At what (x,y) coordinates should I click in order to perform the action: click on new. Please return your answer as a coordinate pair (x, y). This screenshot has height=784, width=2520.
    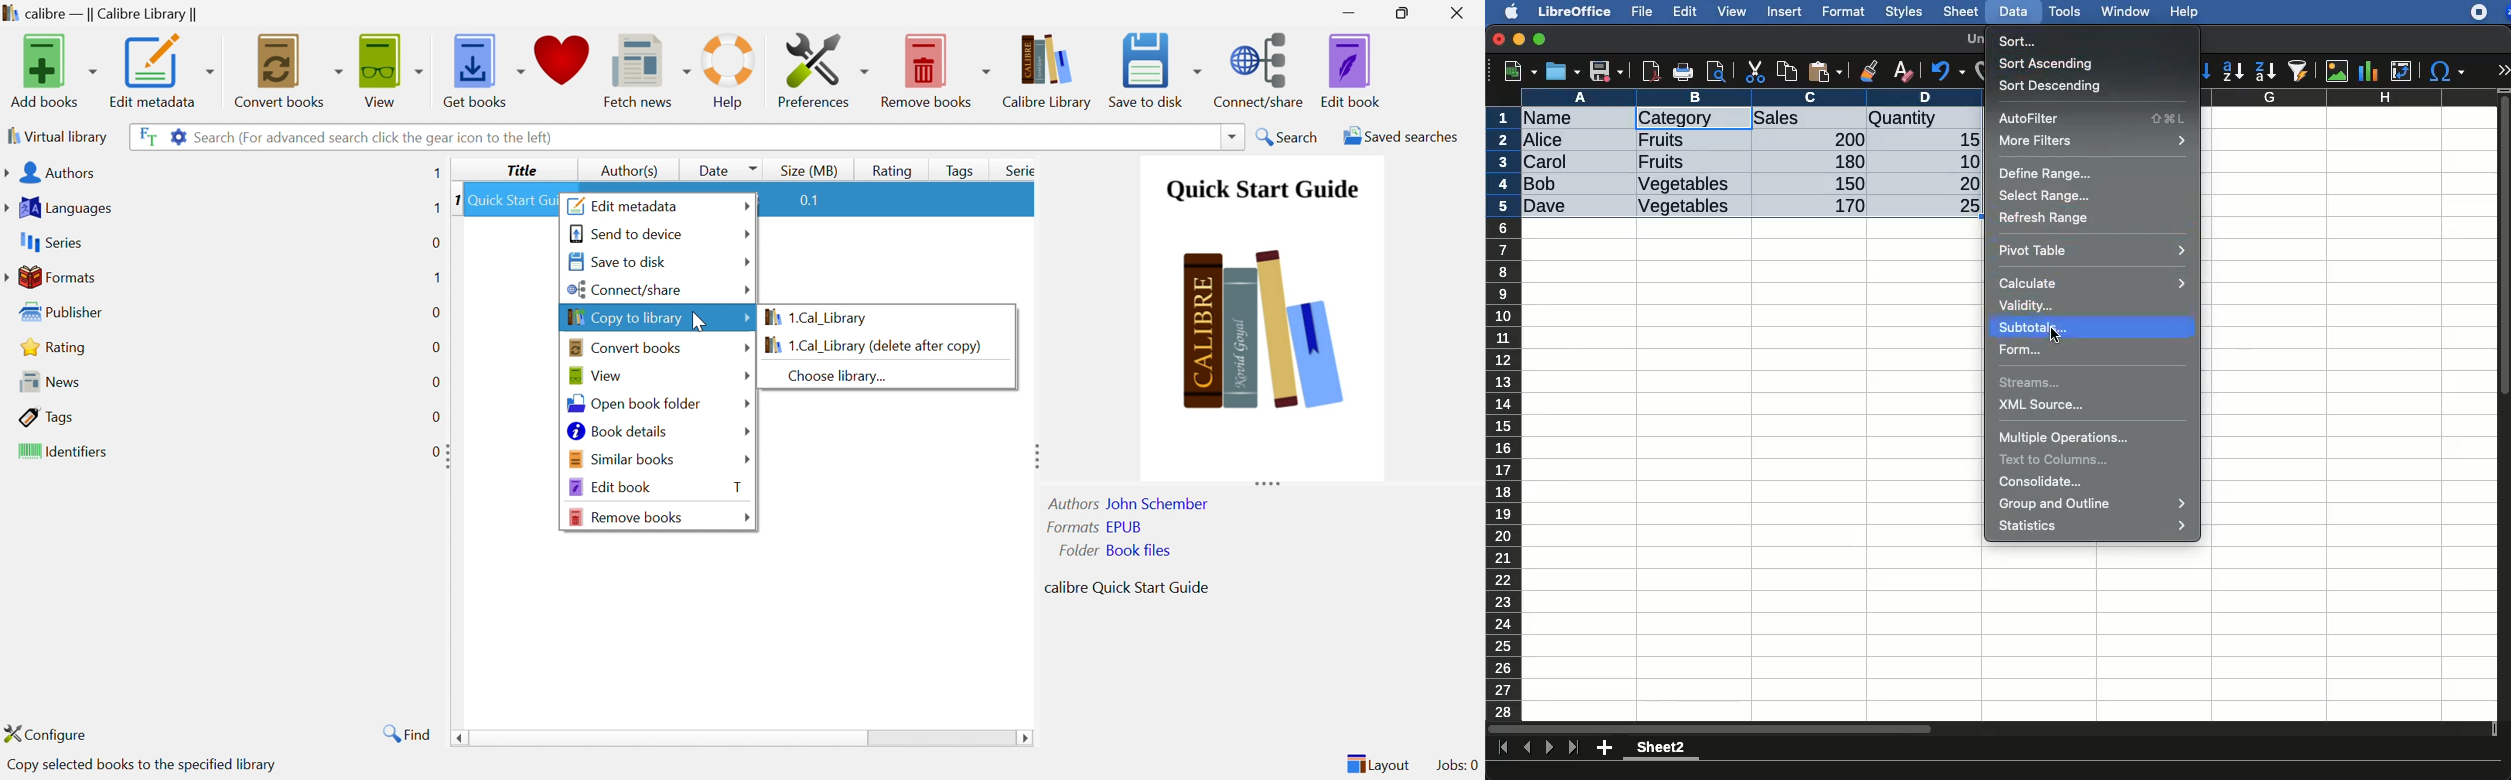
    Looking at the image, I should click on (1516, 70).